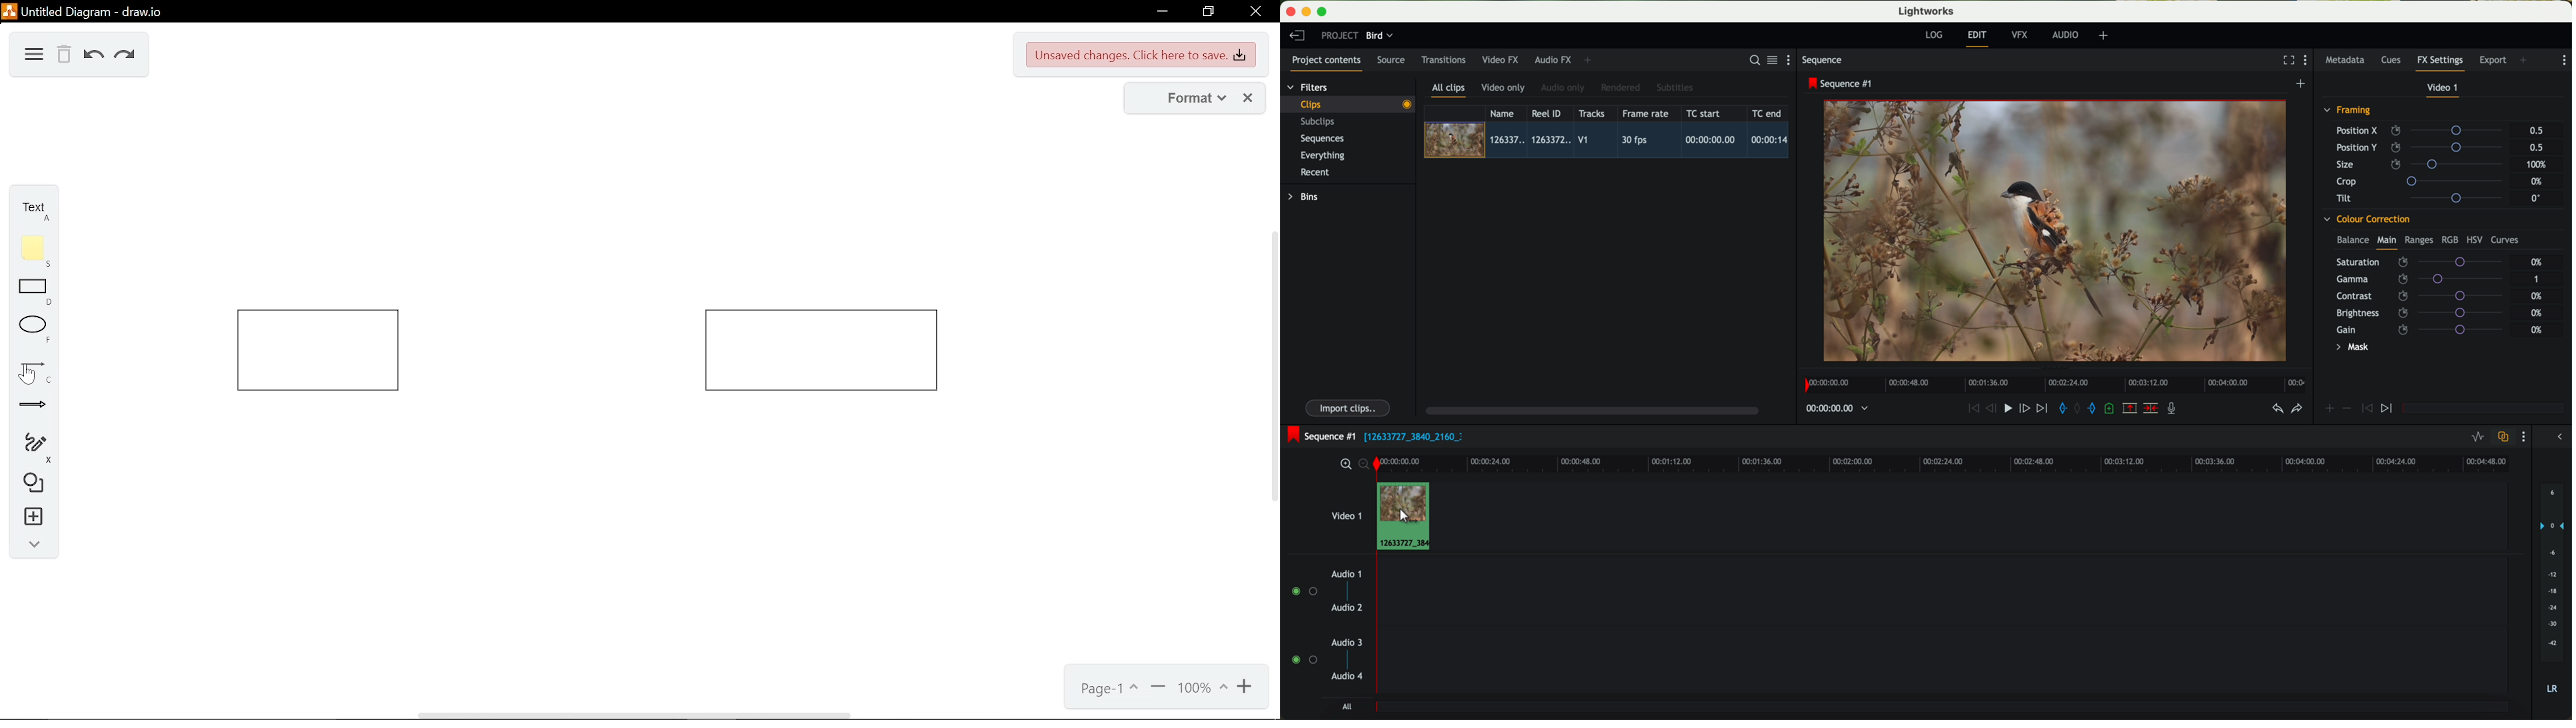 The image size is (2576, 728). Describe the element at coordinates (1973, 409) in the screenshot. I see `rewind` at that location.